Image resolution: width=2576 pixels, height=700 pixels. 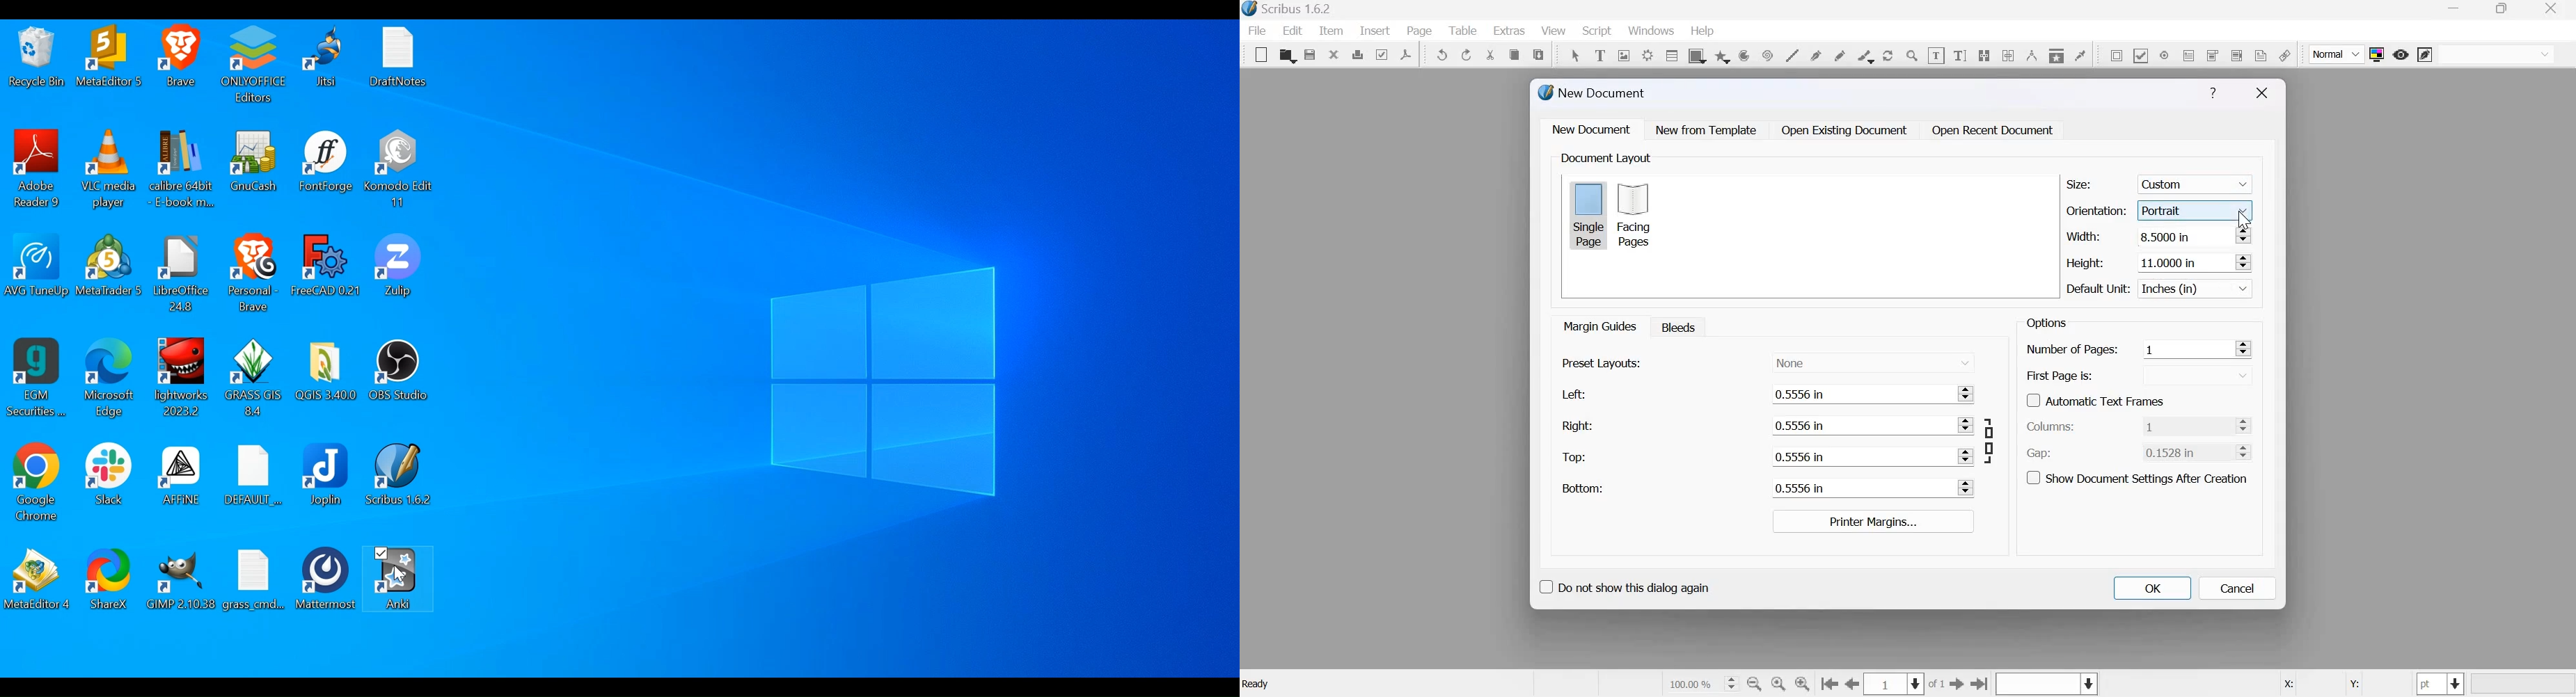 I want to click on arc, so click(x=1722, y=55).